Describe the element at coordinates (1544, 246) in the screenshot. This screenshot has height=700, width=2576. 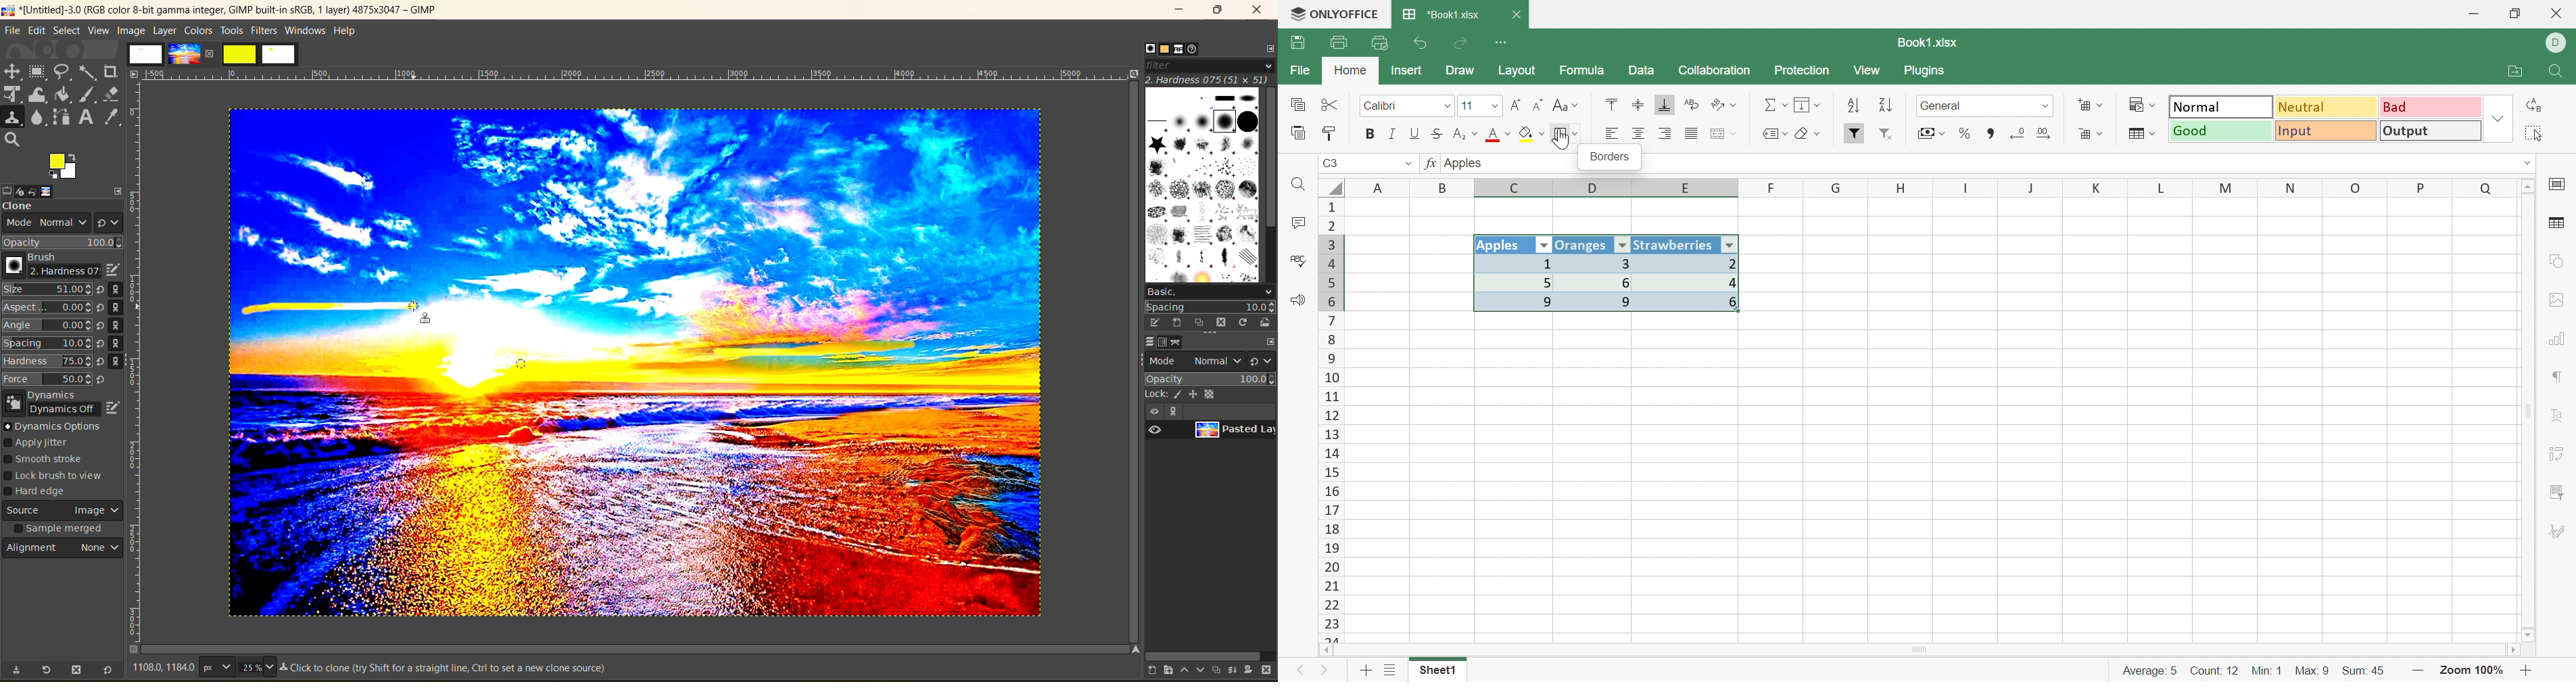
I see `Autofilter` at that location.